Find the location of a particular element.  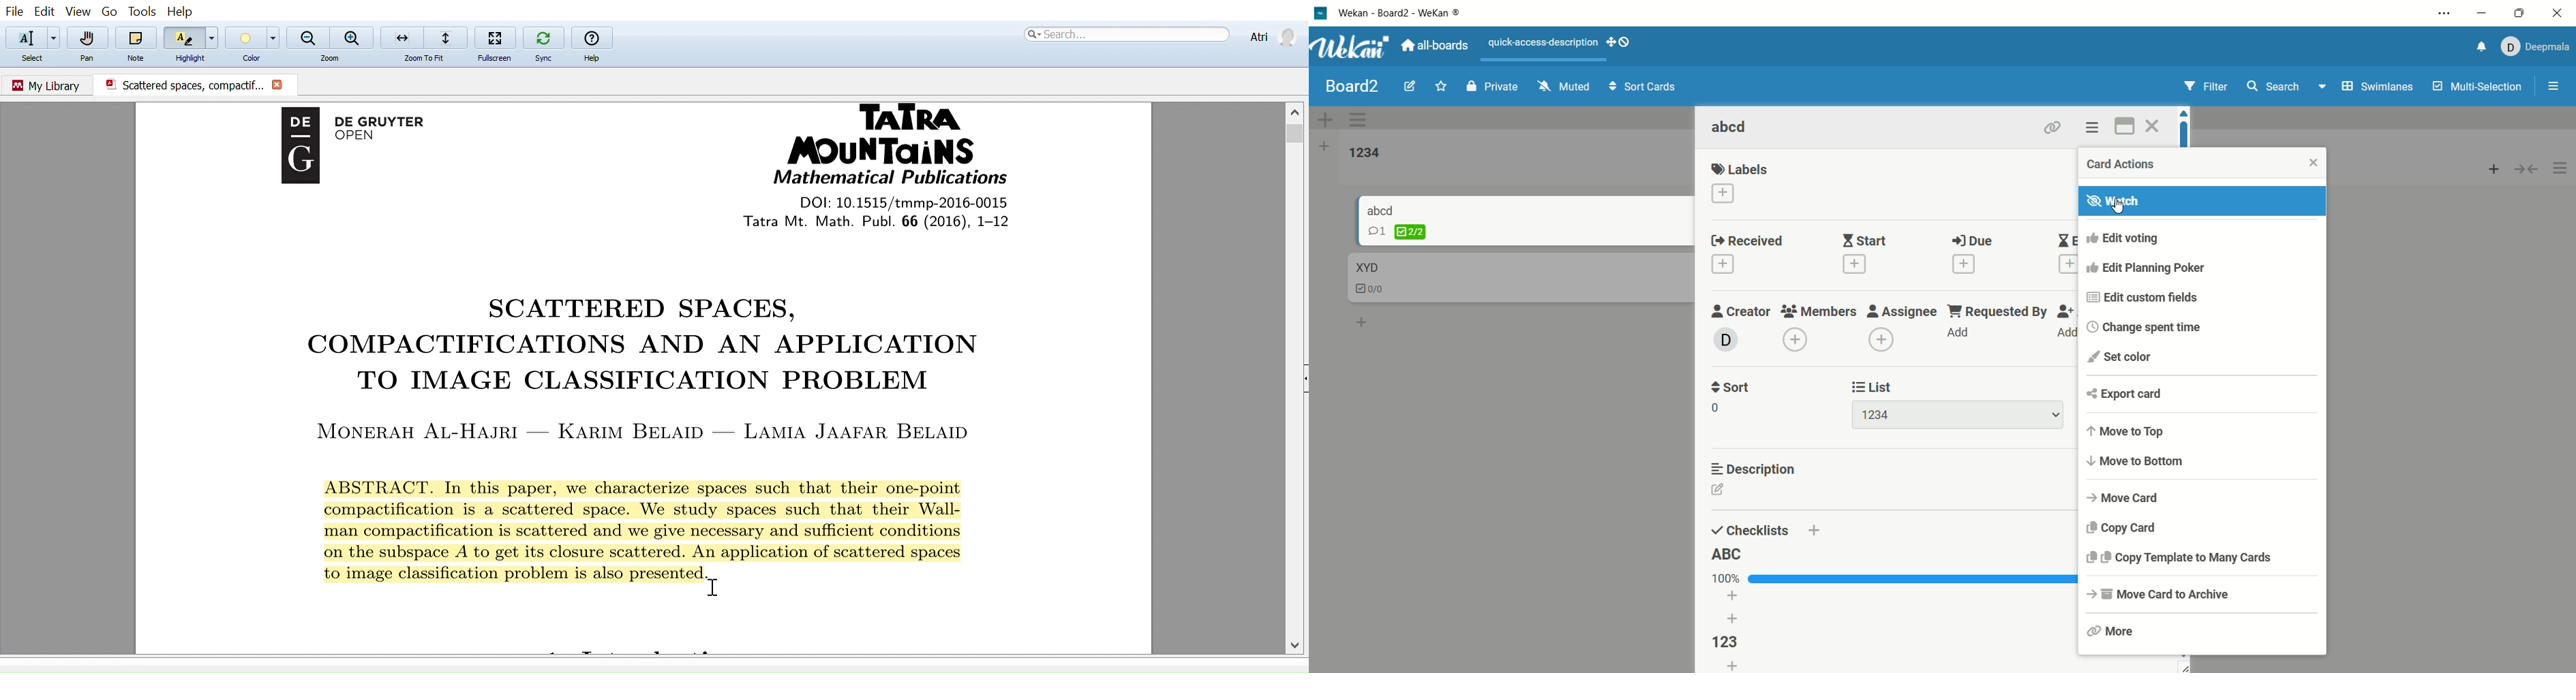

board title is located at coordinates (1346, 85).